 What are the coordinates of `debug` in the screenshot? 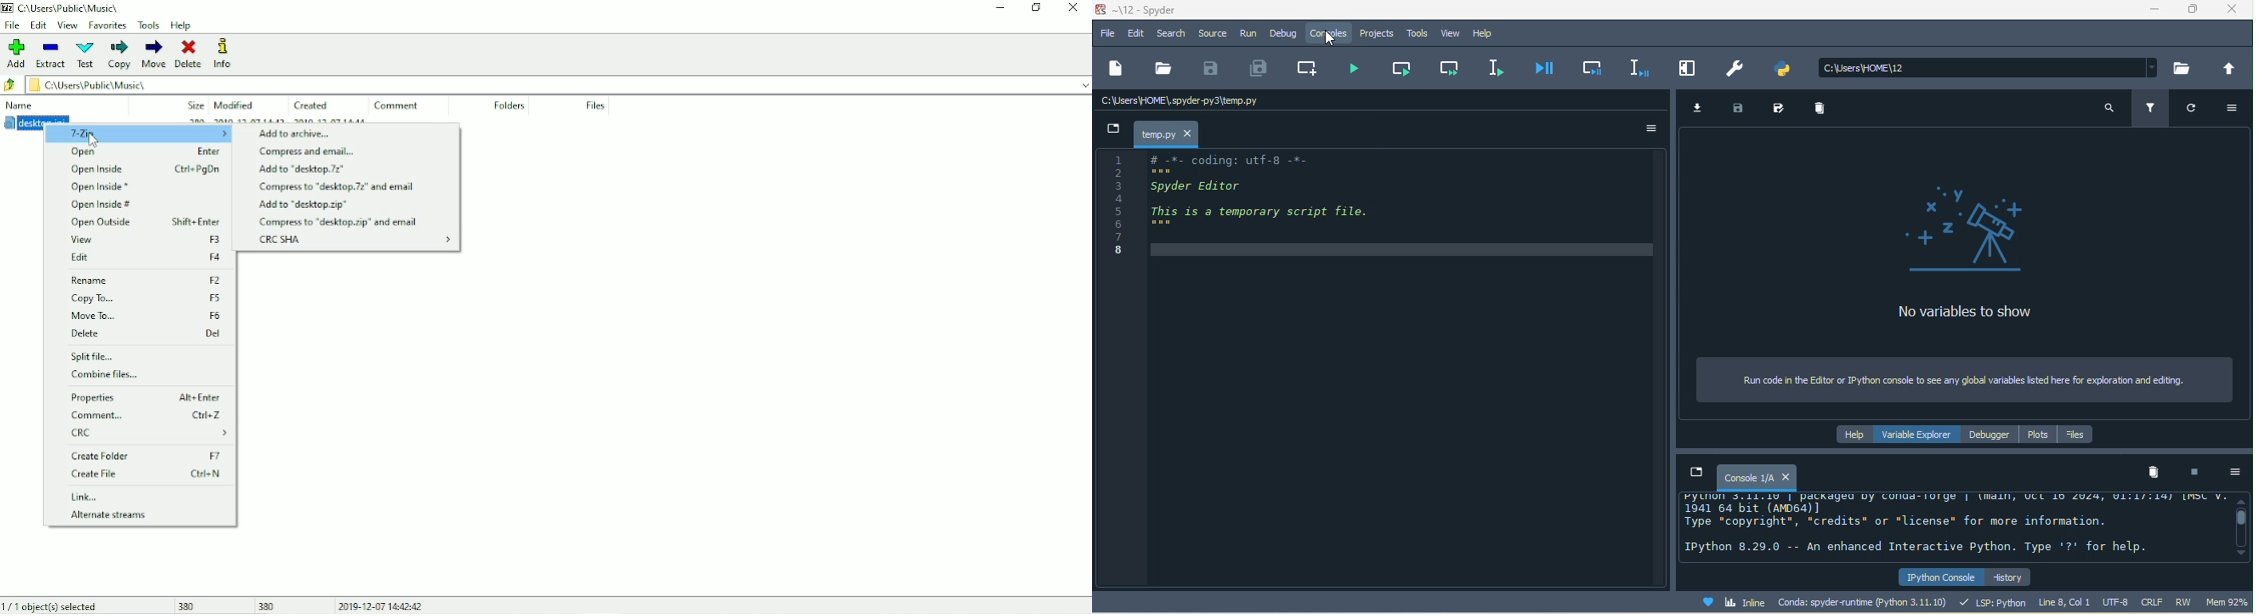 It's located at (1286, 35).